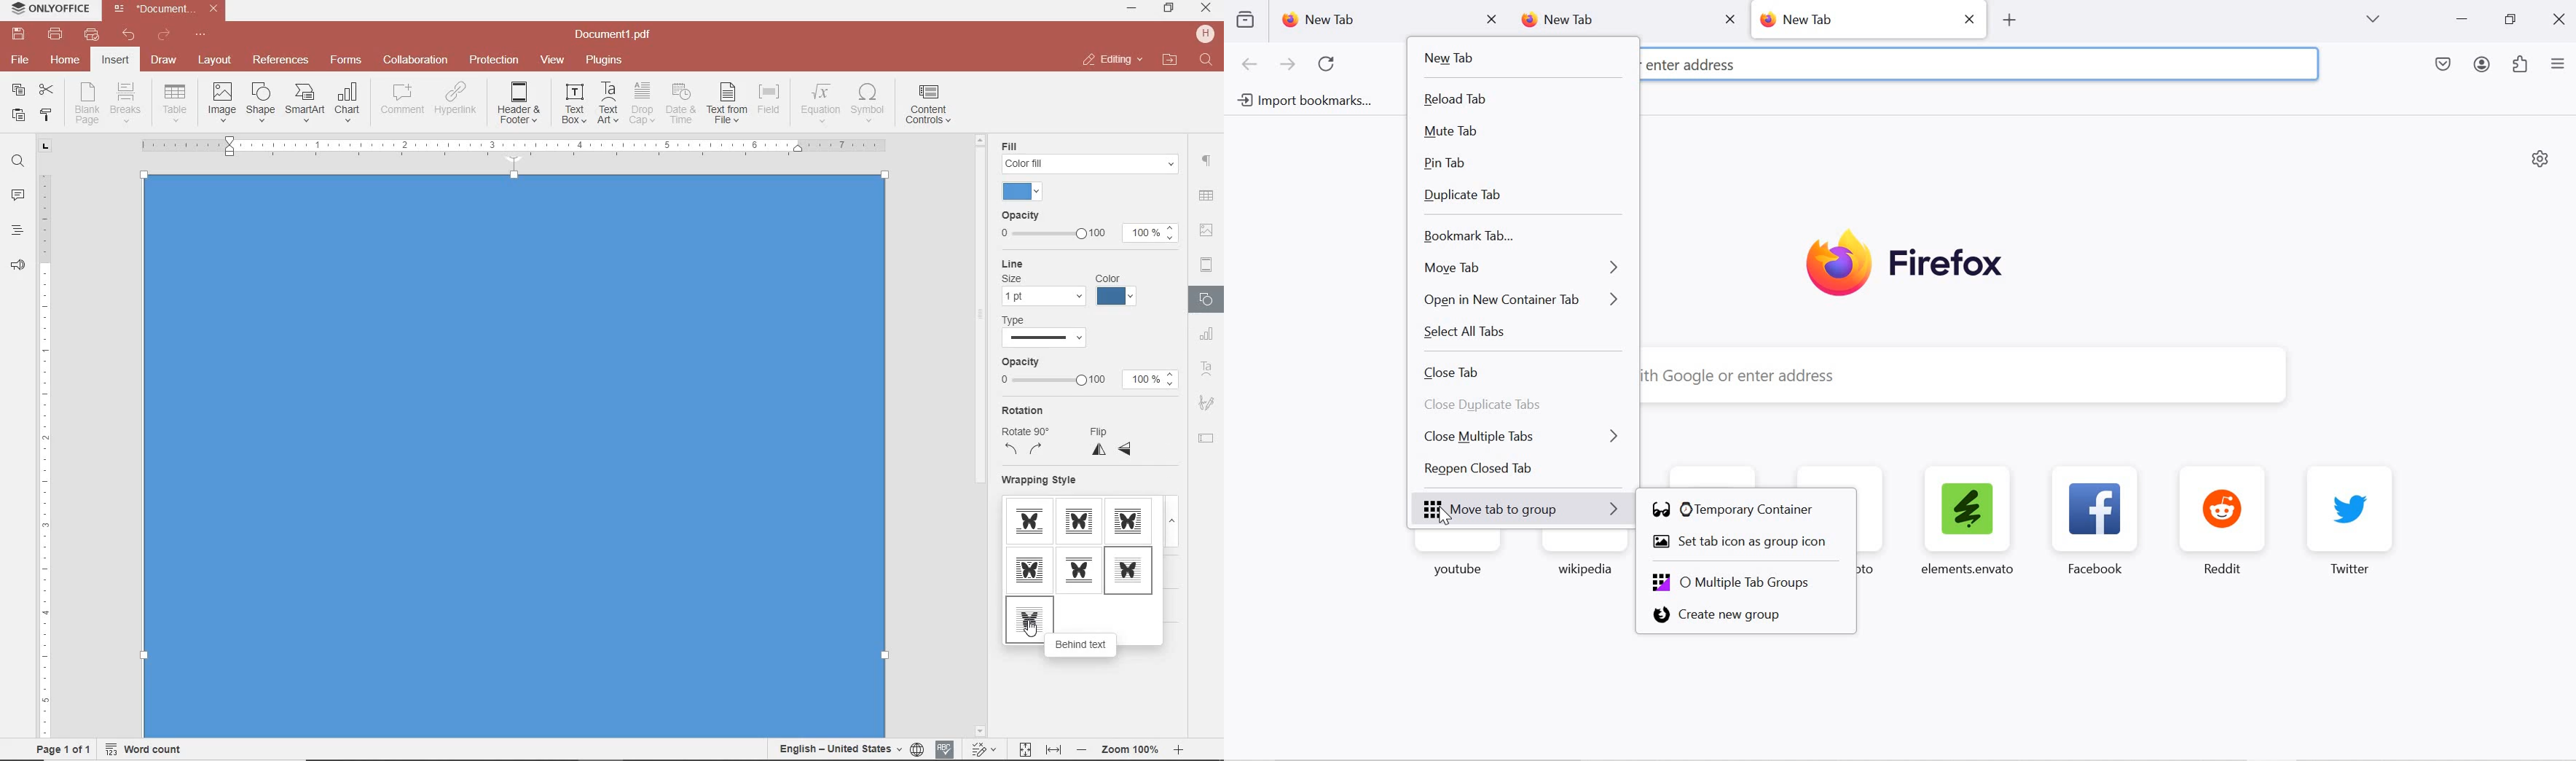  I want to click on track change, so click(982, 750).